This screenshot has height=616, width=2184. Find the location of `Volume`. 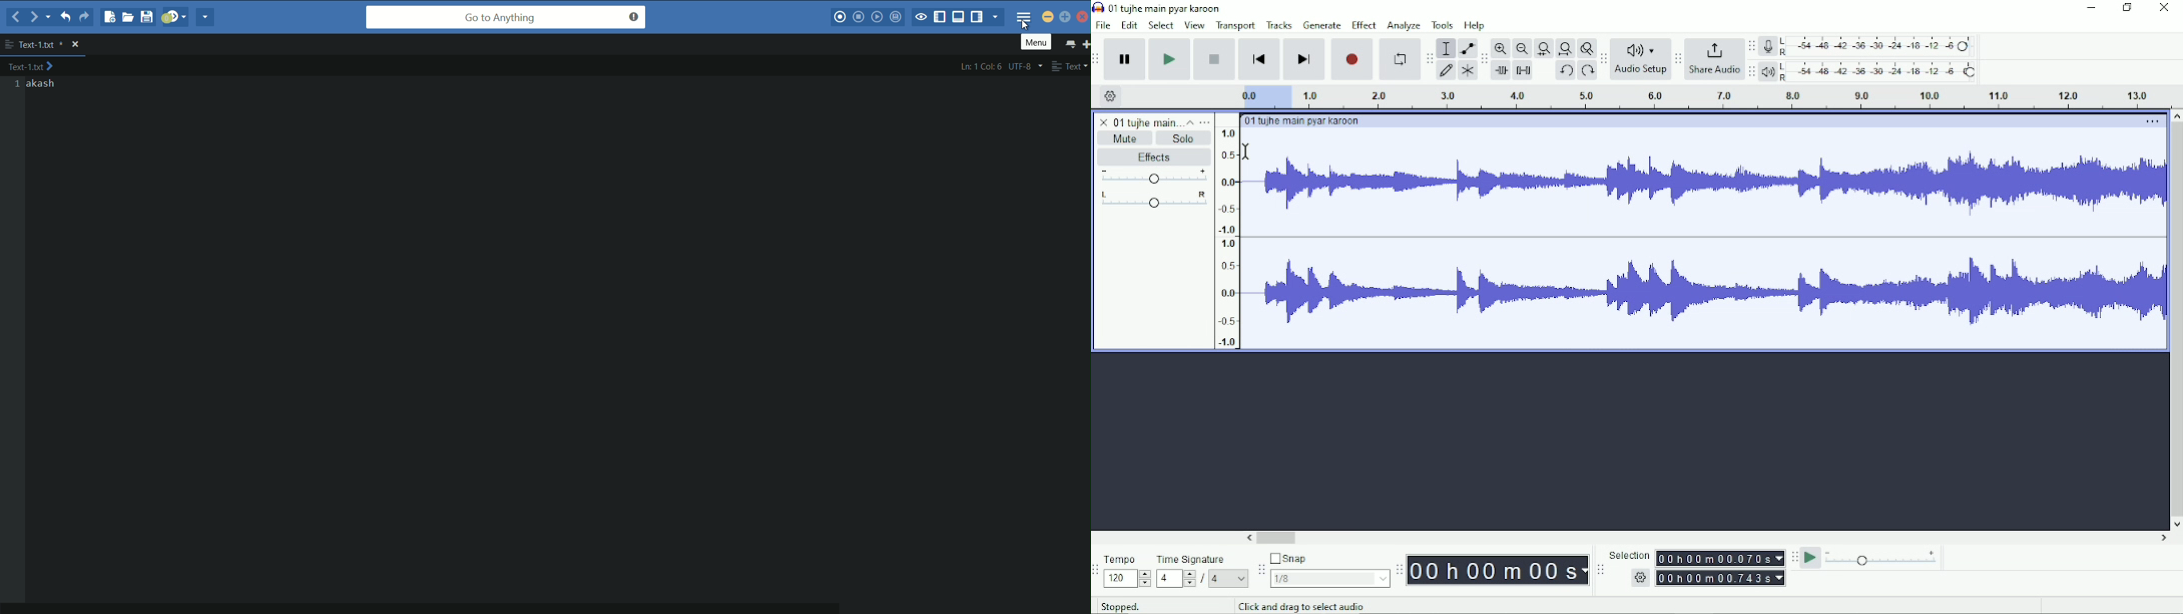

Volume is located at coordinates (1154, 178).